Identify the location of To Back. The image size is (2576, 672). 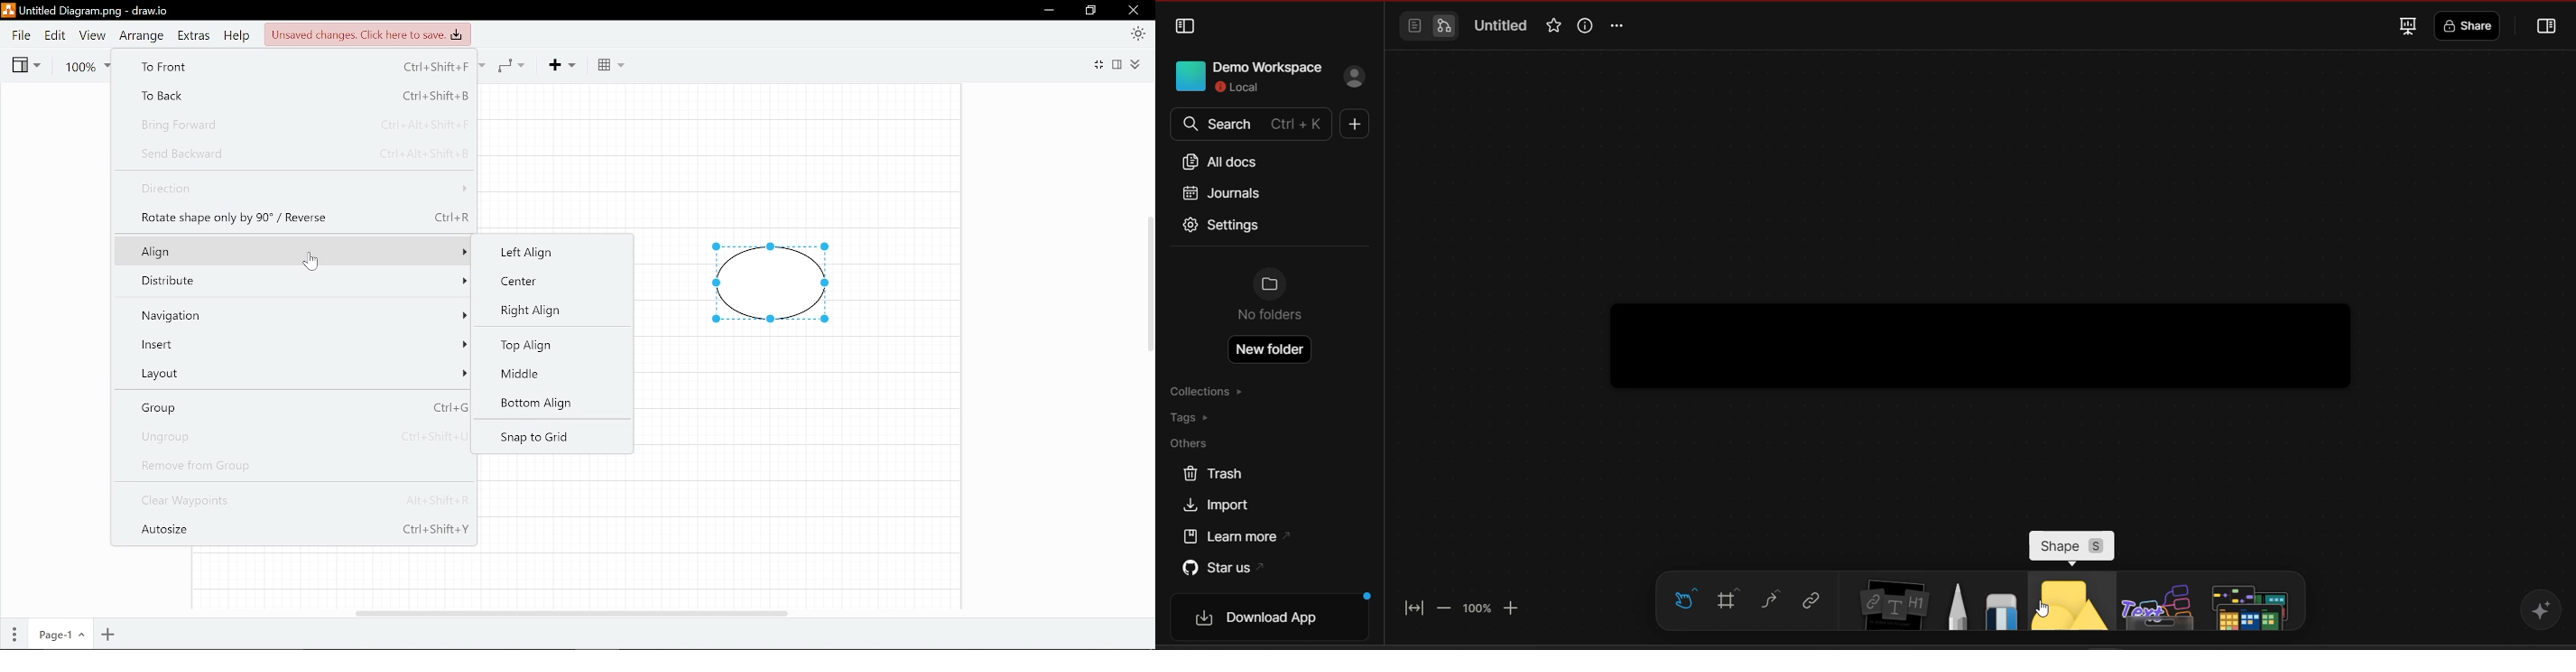
(294, 96).